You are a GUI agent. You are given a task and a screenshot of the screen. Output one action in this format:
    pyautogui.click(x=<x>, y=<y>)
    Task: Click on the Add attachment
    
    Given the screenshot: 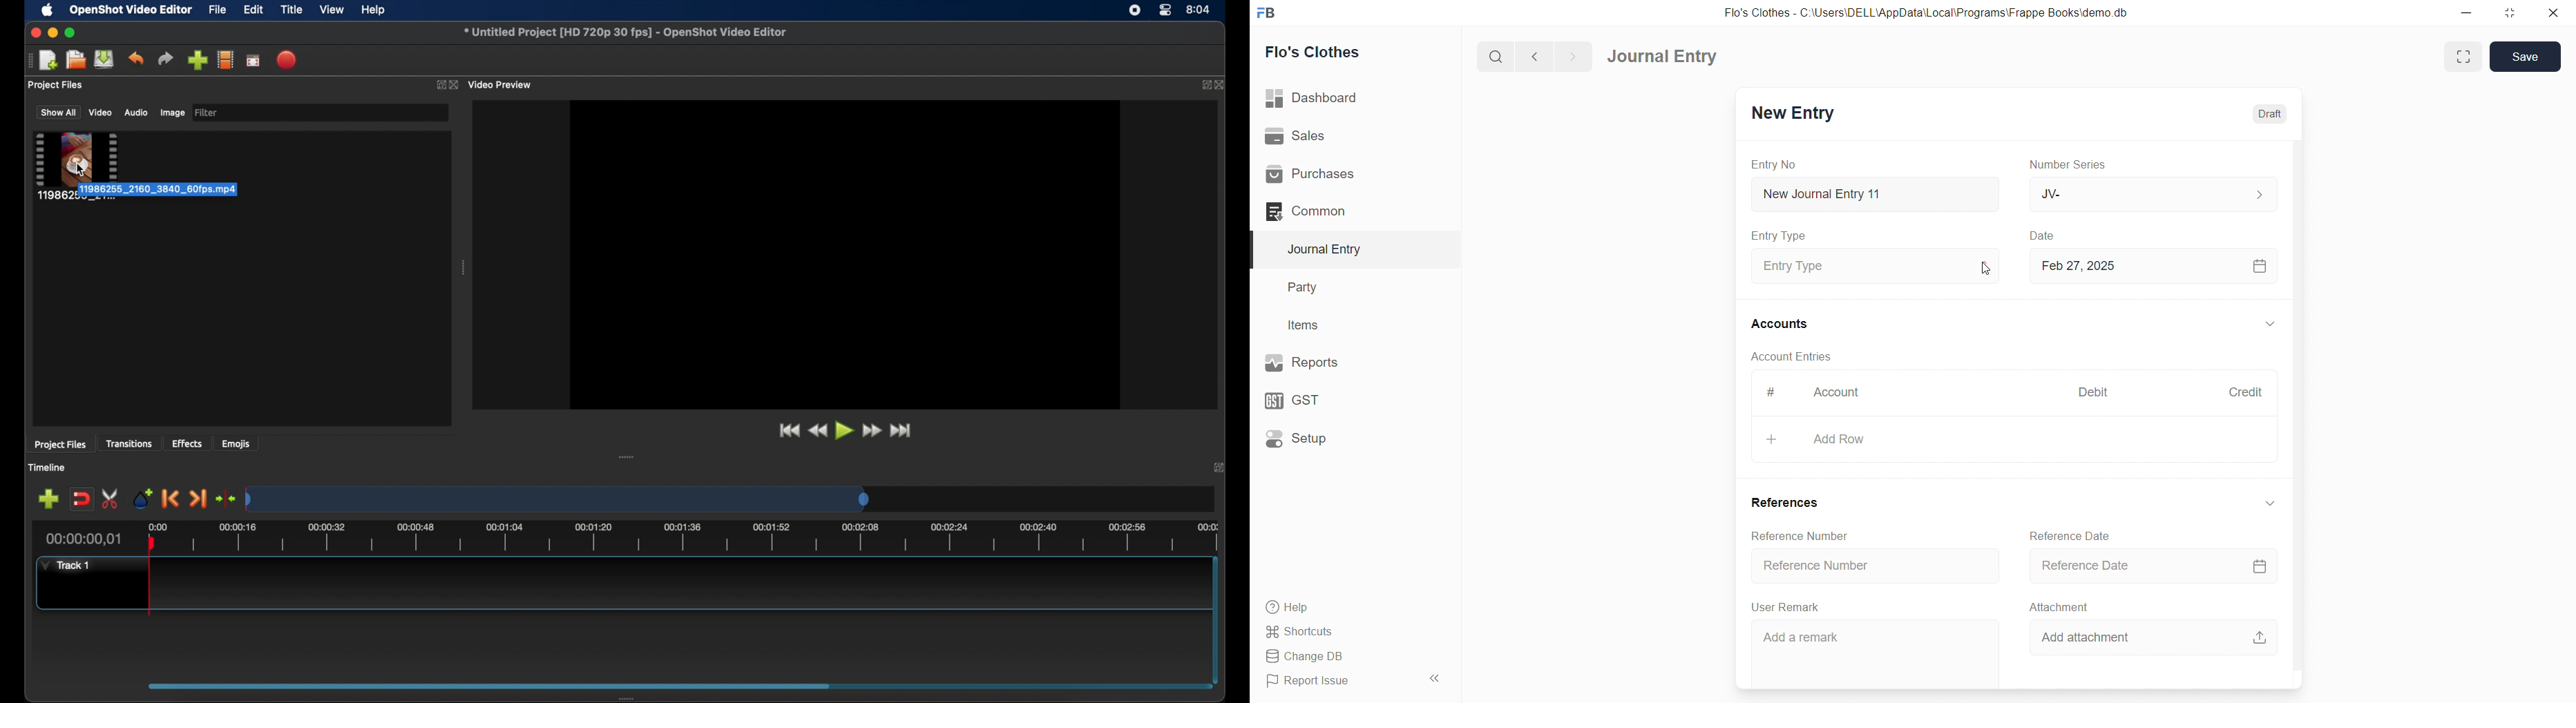 What is the action you would take?
    pyautogui.click(x=2146, y=639)
    